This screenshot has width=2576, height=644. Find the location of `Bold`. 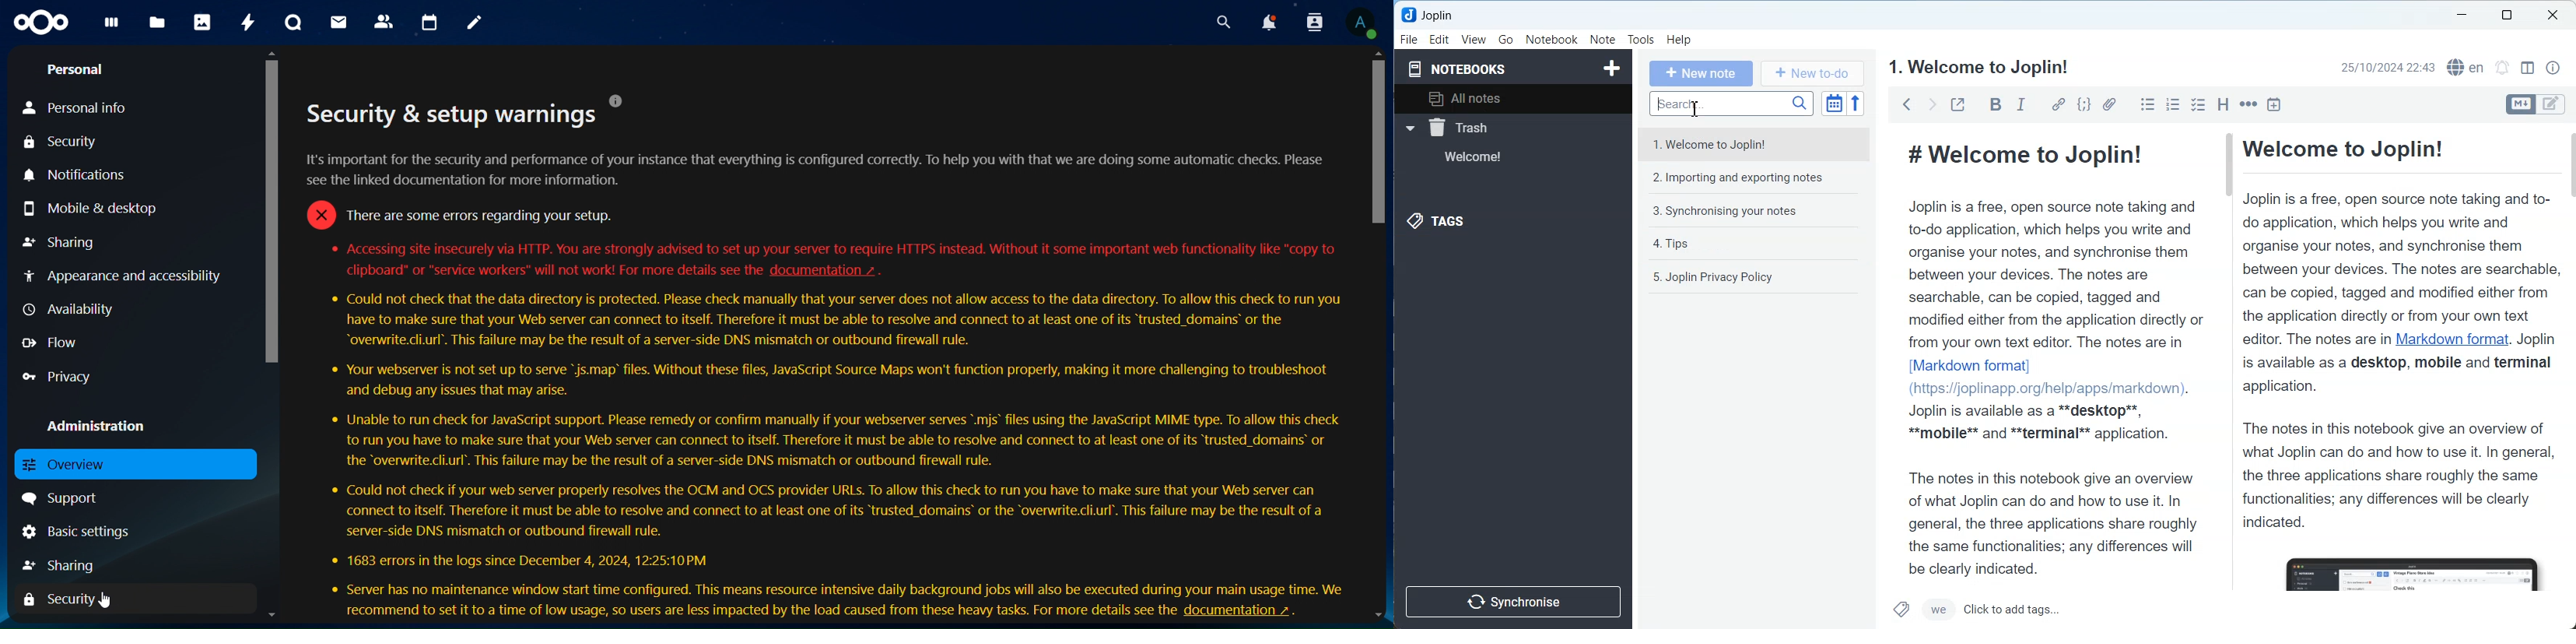

Bold is located at coordinates (1994, 104).